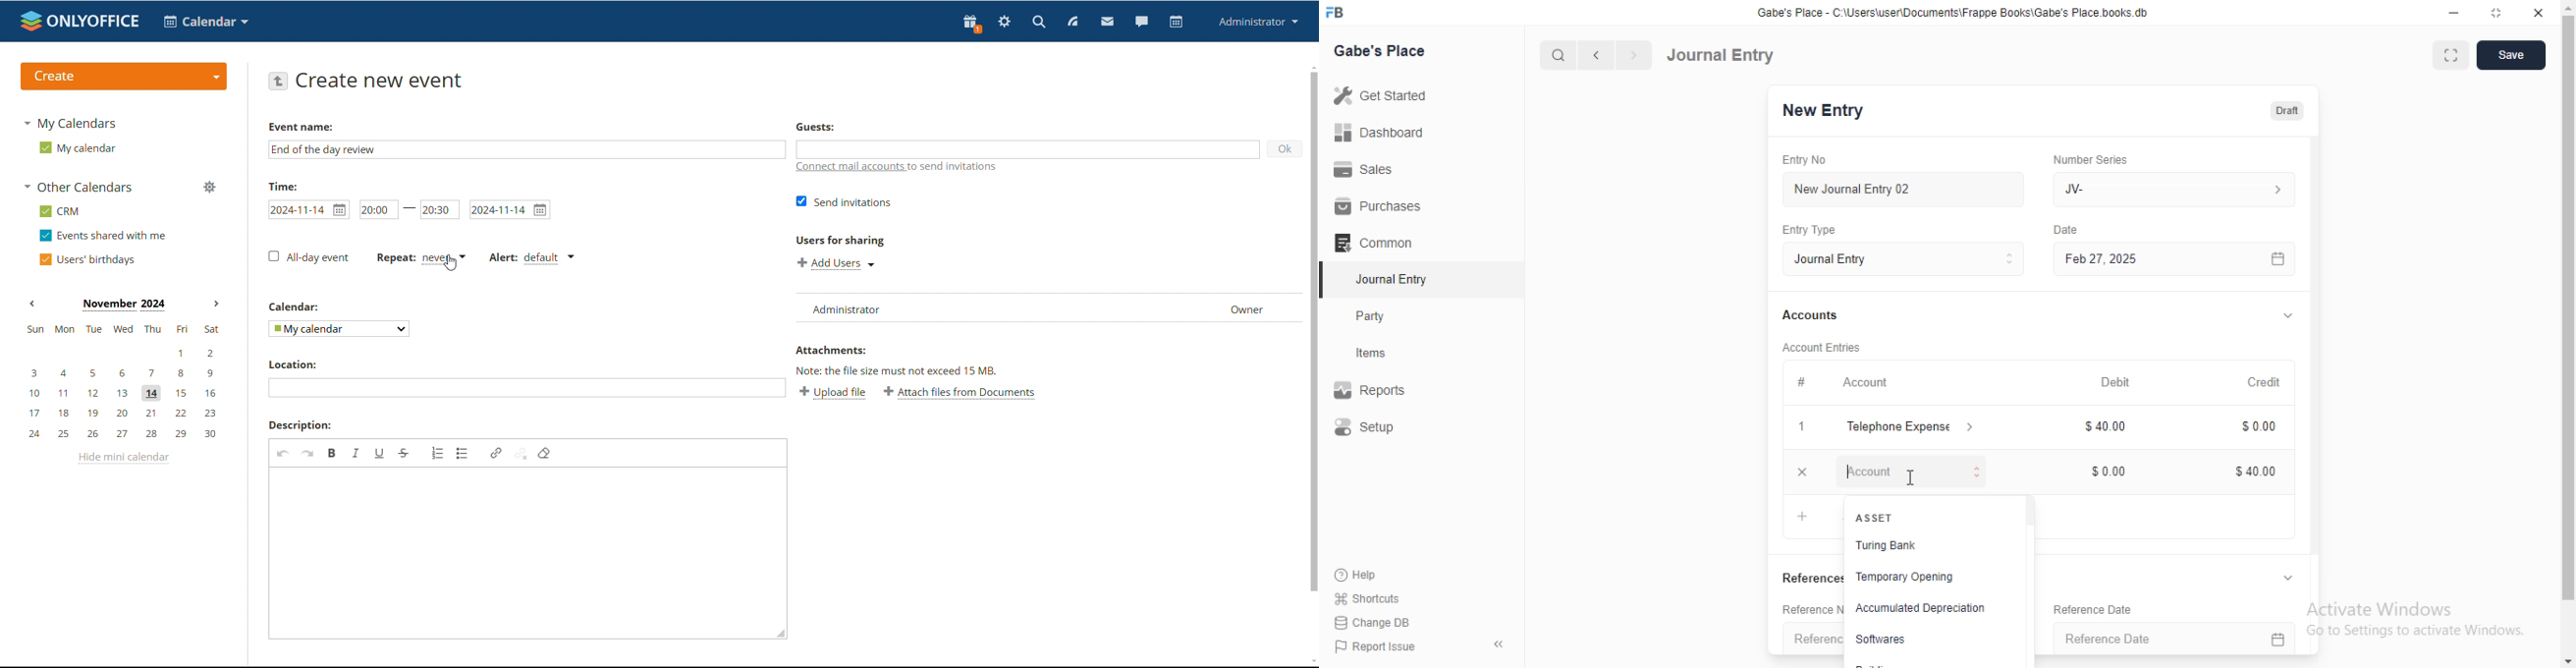 The height and width of the screenshot is (672, 2576). I want to click on Full width toggle, so click(2449, 55).